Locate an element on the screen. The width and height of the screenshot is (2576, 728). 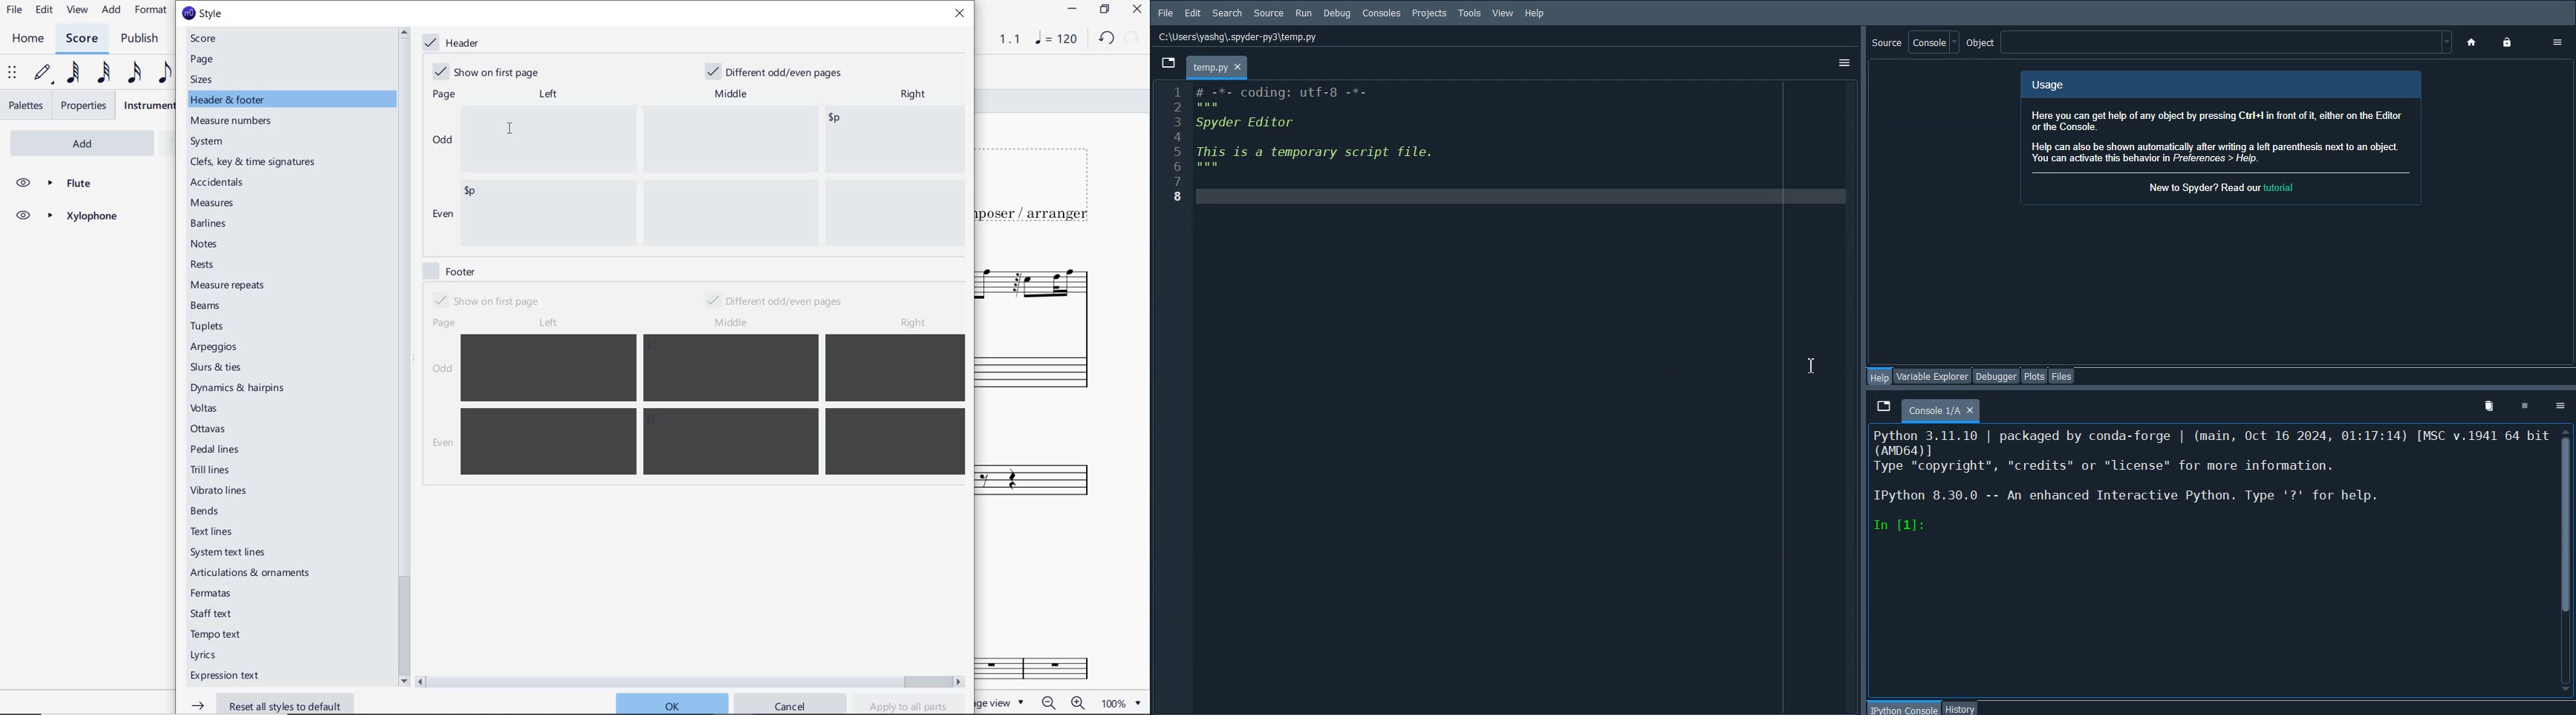
Console tab - Console 1/A is located at coordinates (1941, 412).